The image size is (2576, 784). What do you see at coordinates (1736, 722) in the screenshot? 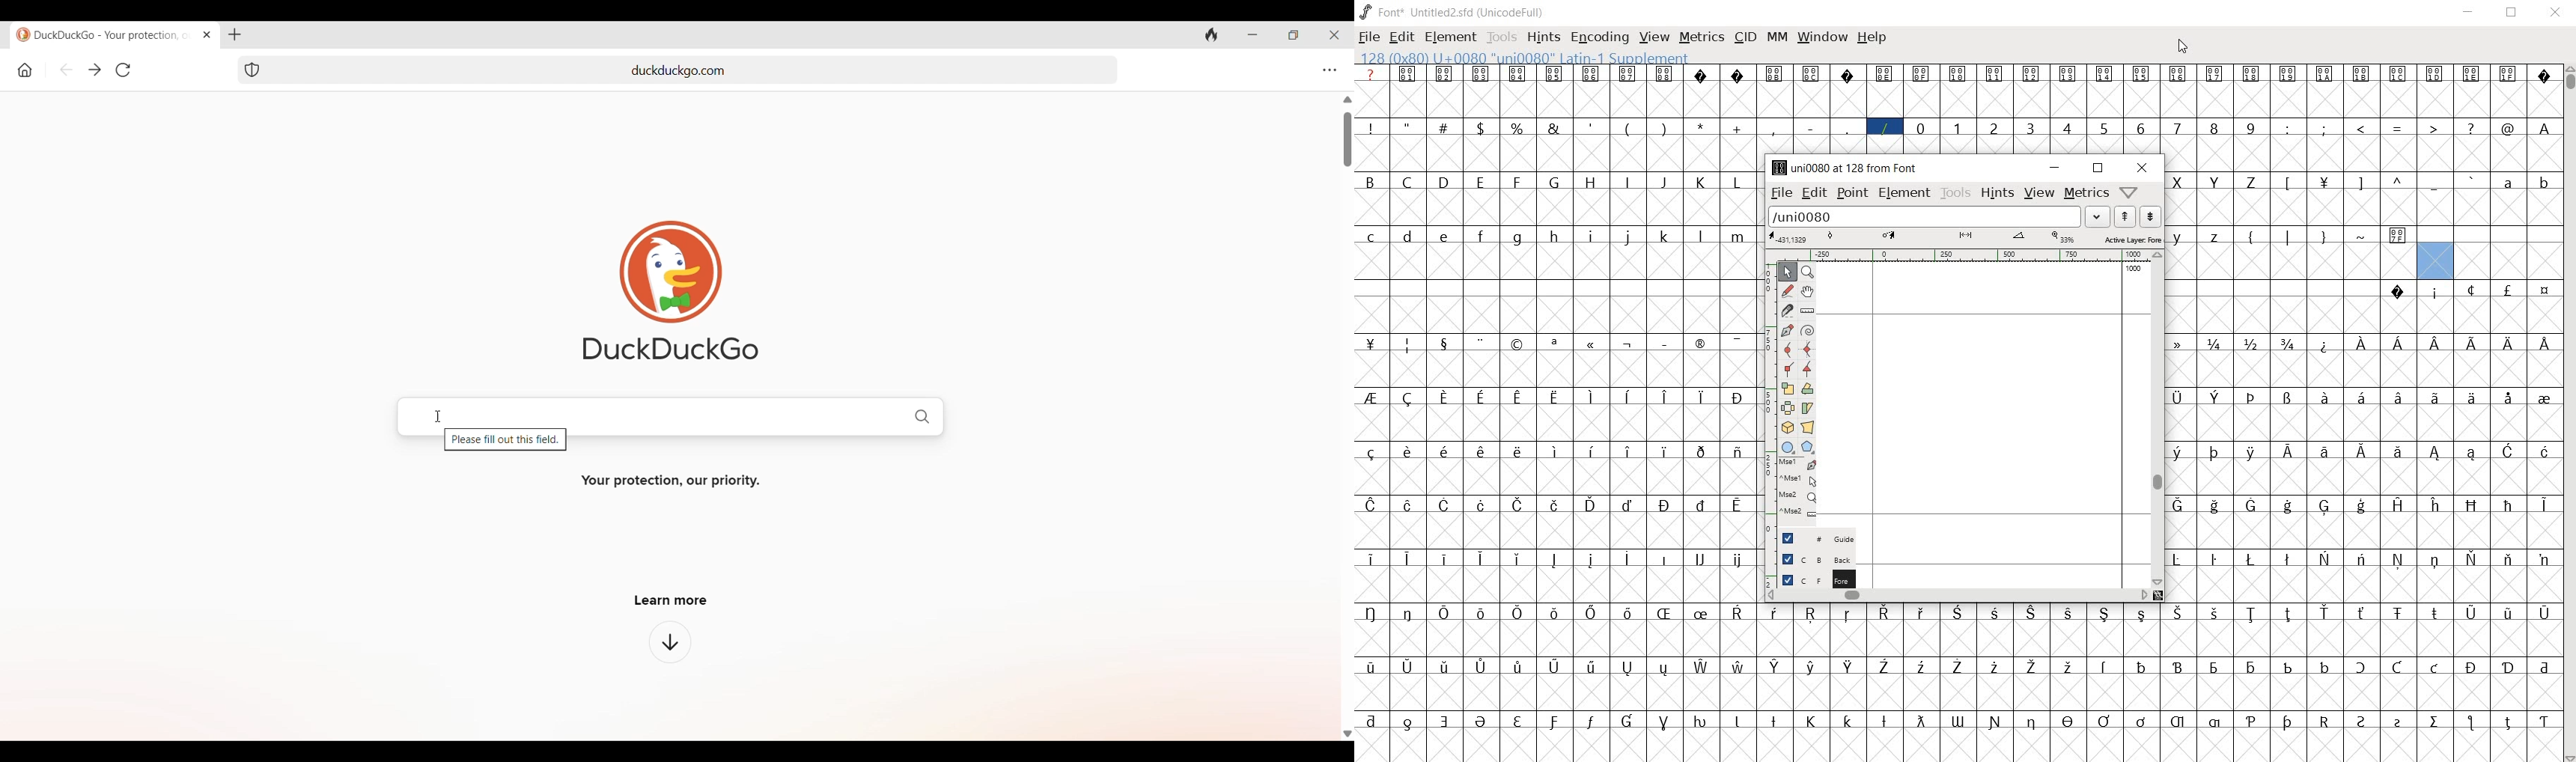
I see `glyph` at bounding box center [1736, 722].